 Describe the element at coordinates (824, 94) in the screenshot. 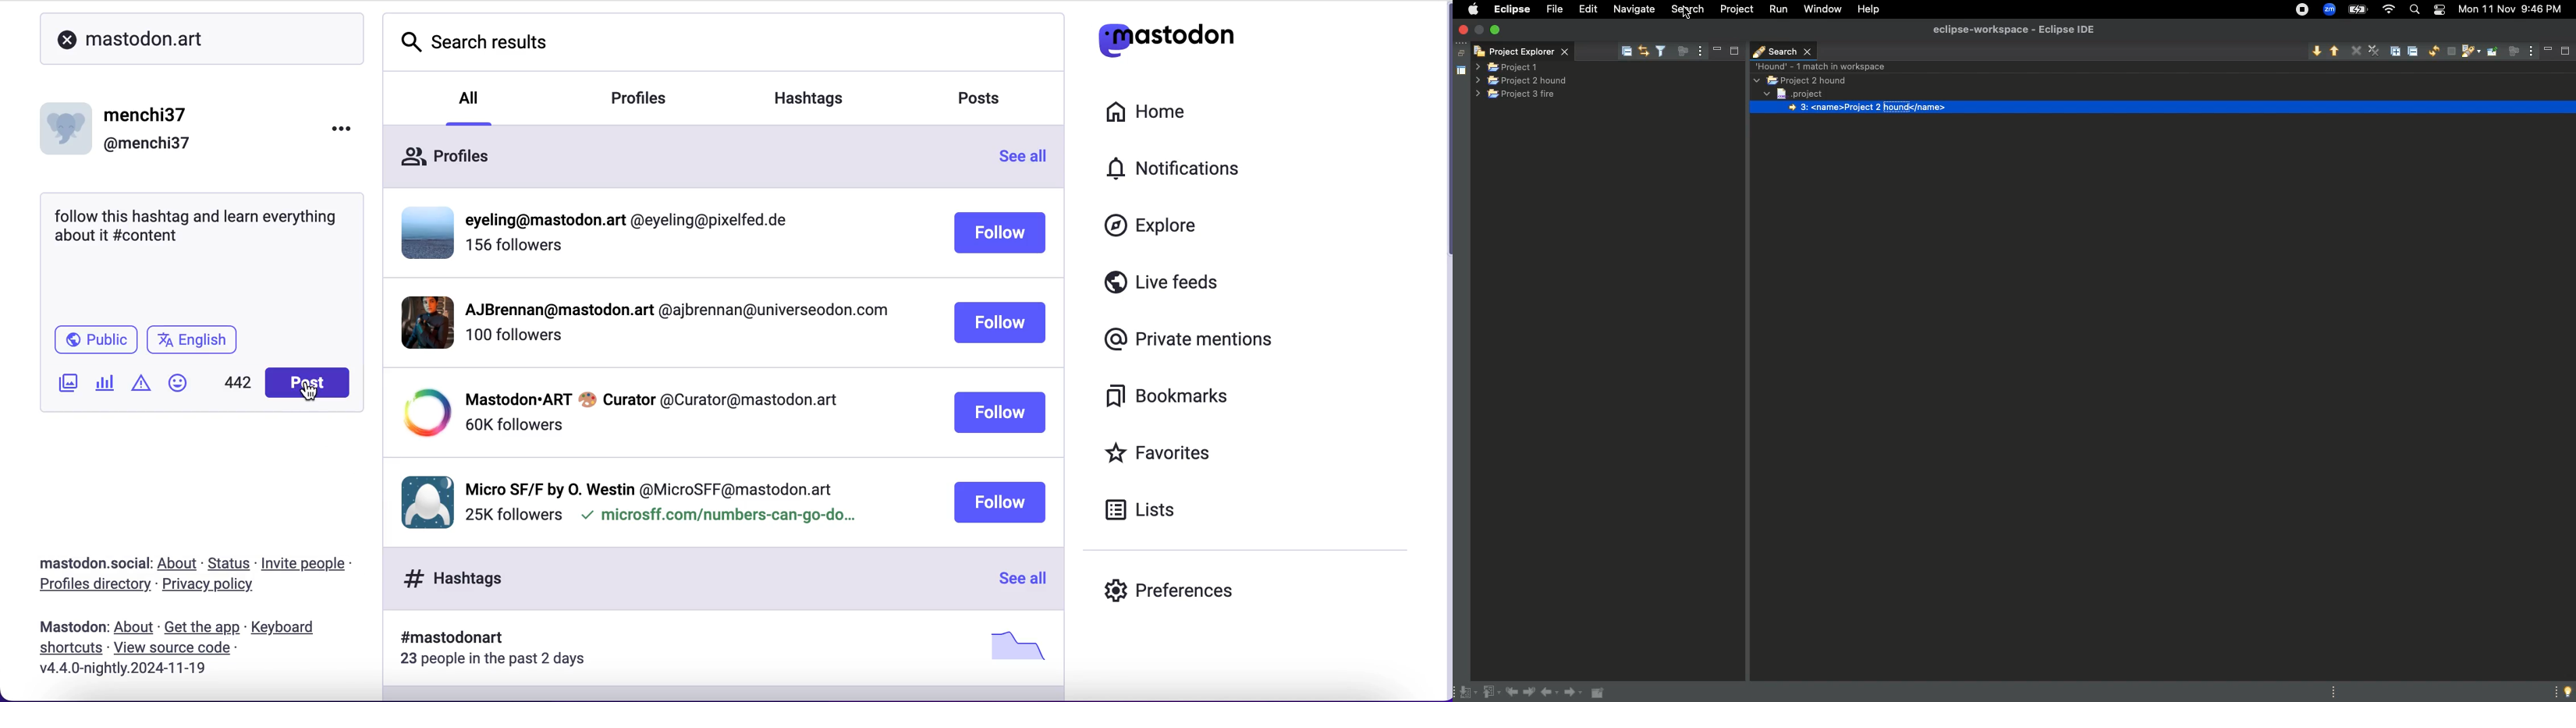

I see `hashtags` at that location.